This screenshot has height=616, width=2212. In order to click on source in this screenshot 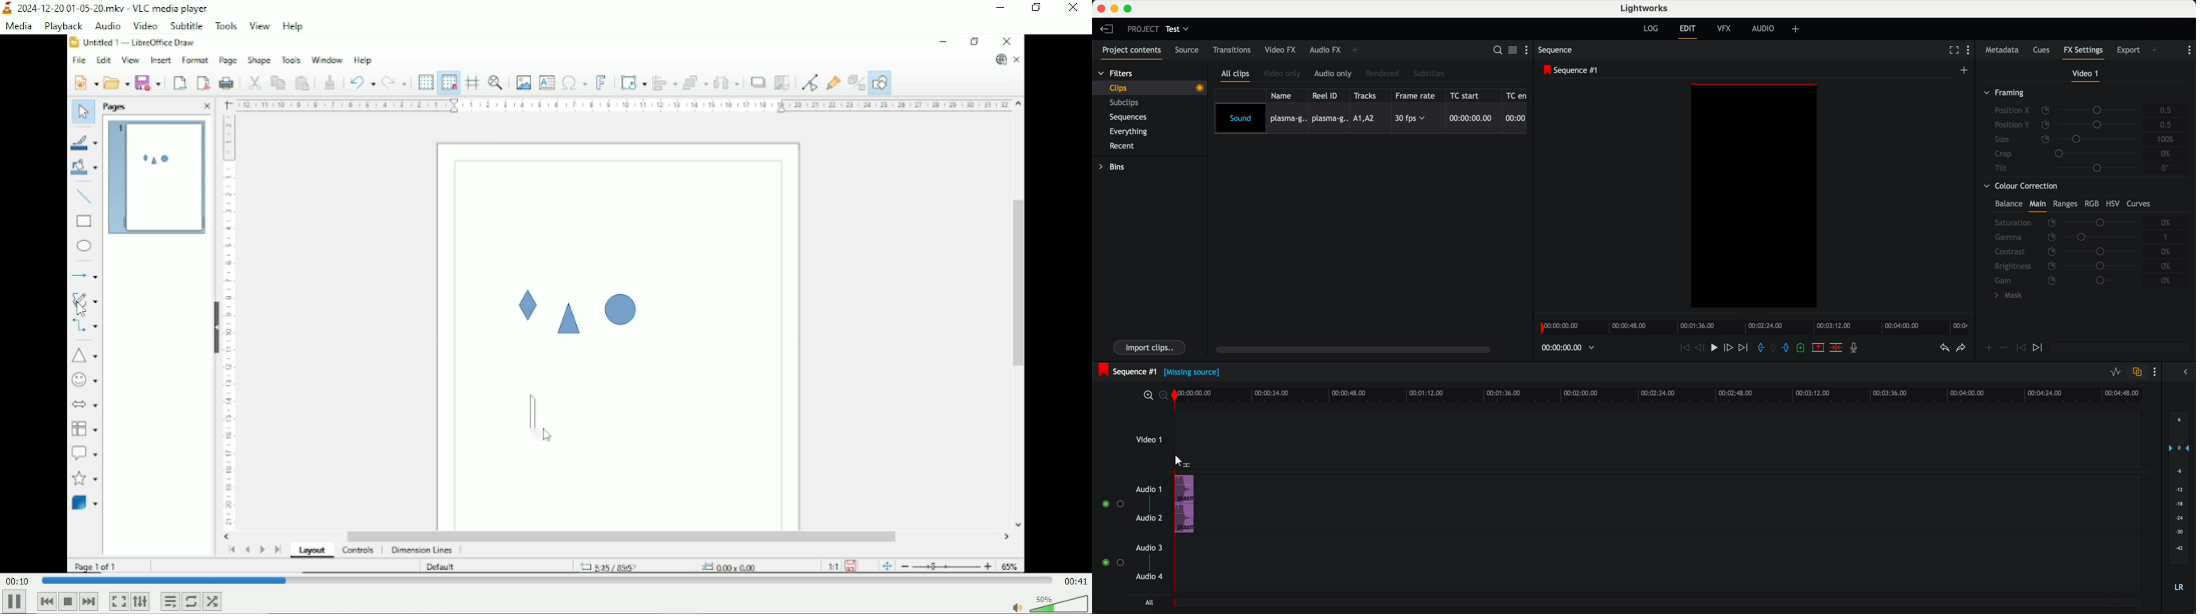, I will do `click(1190, 50)`.